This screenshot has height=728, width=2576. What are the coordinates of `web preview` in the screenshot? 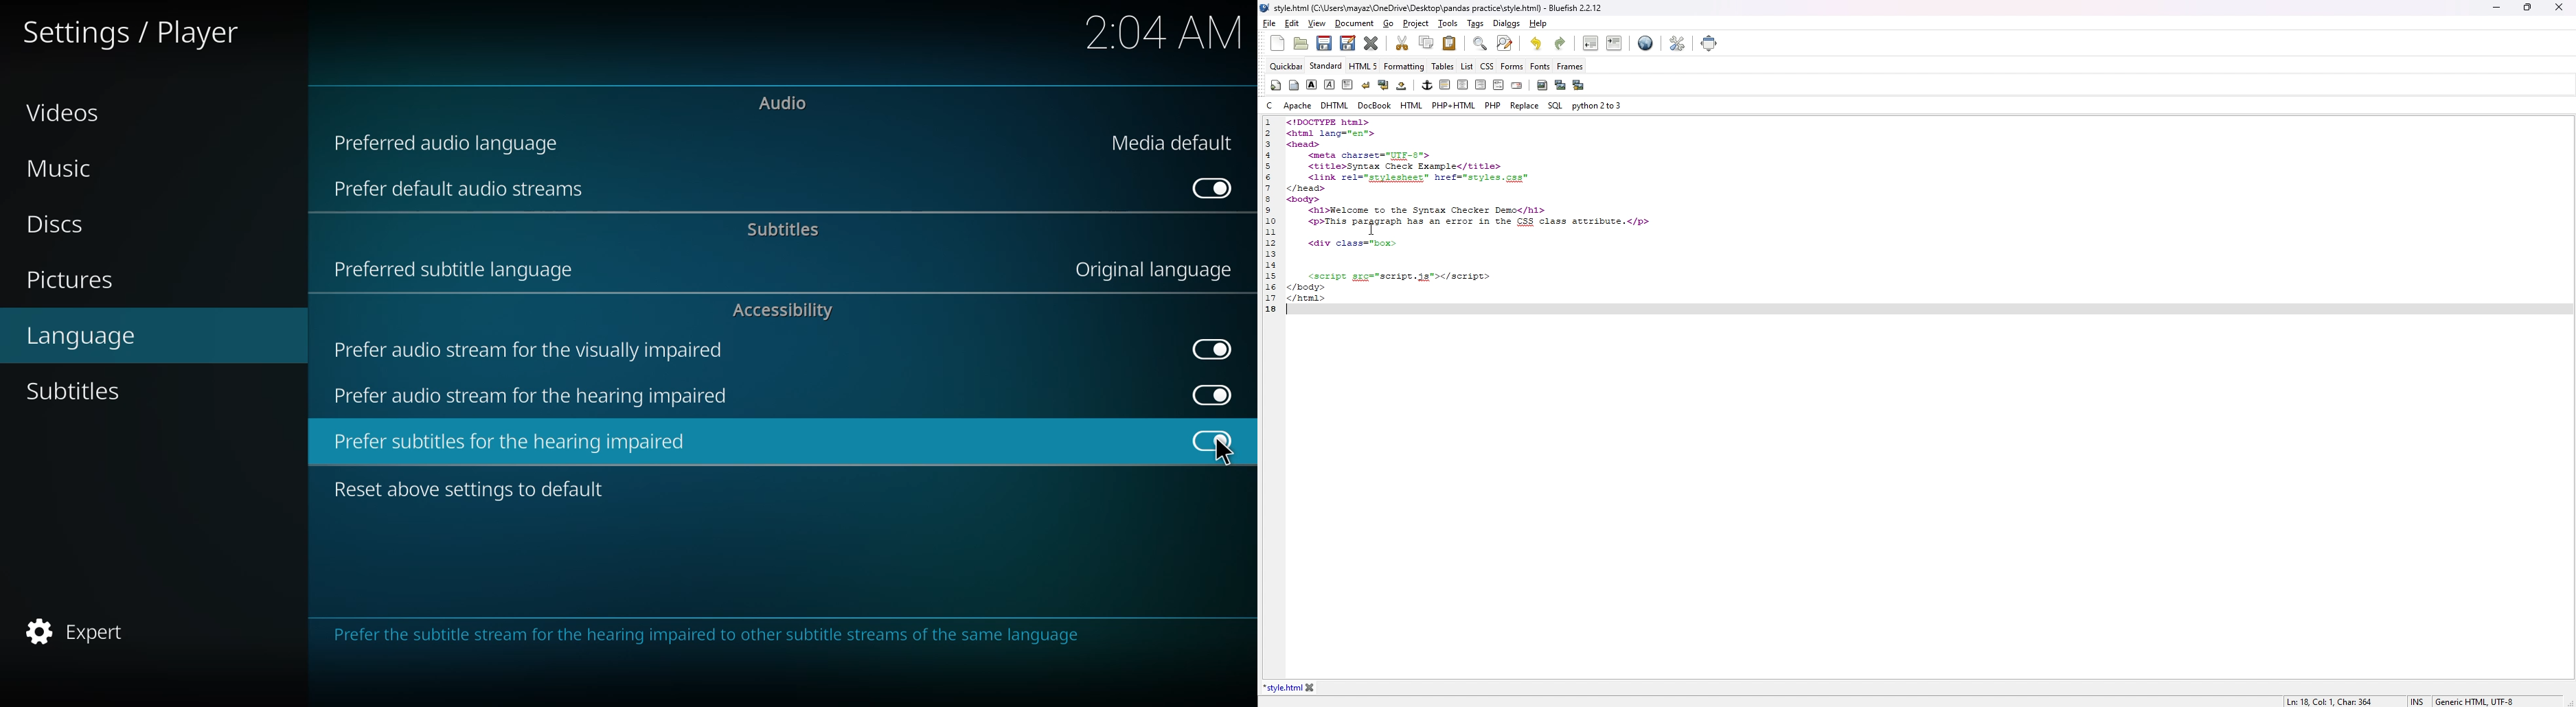 It's located at (1645, 43).